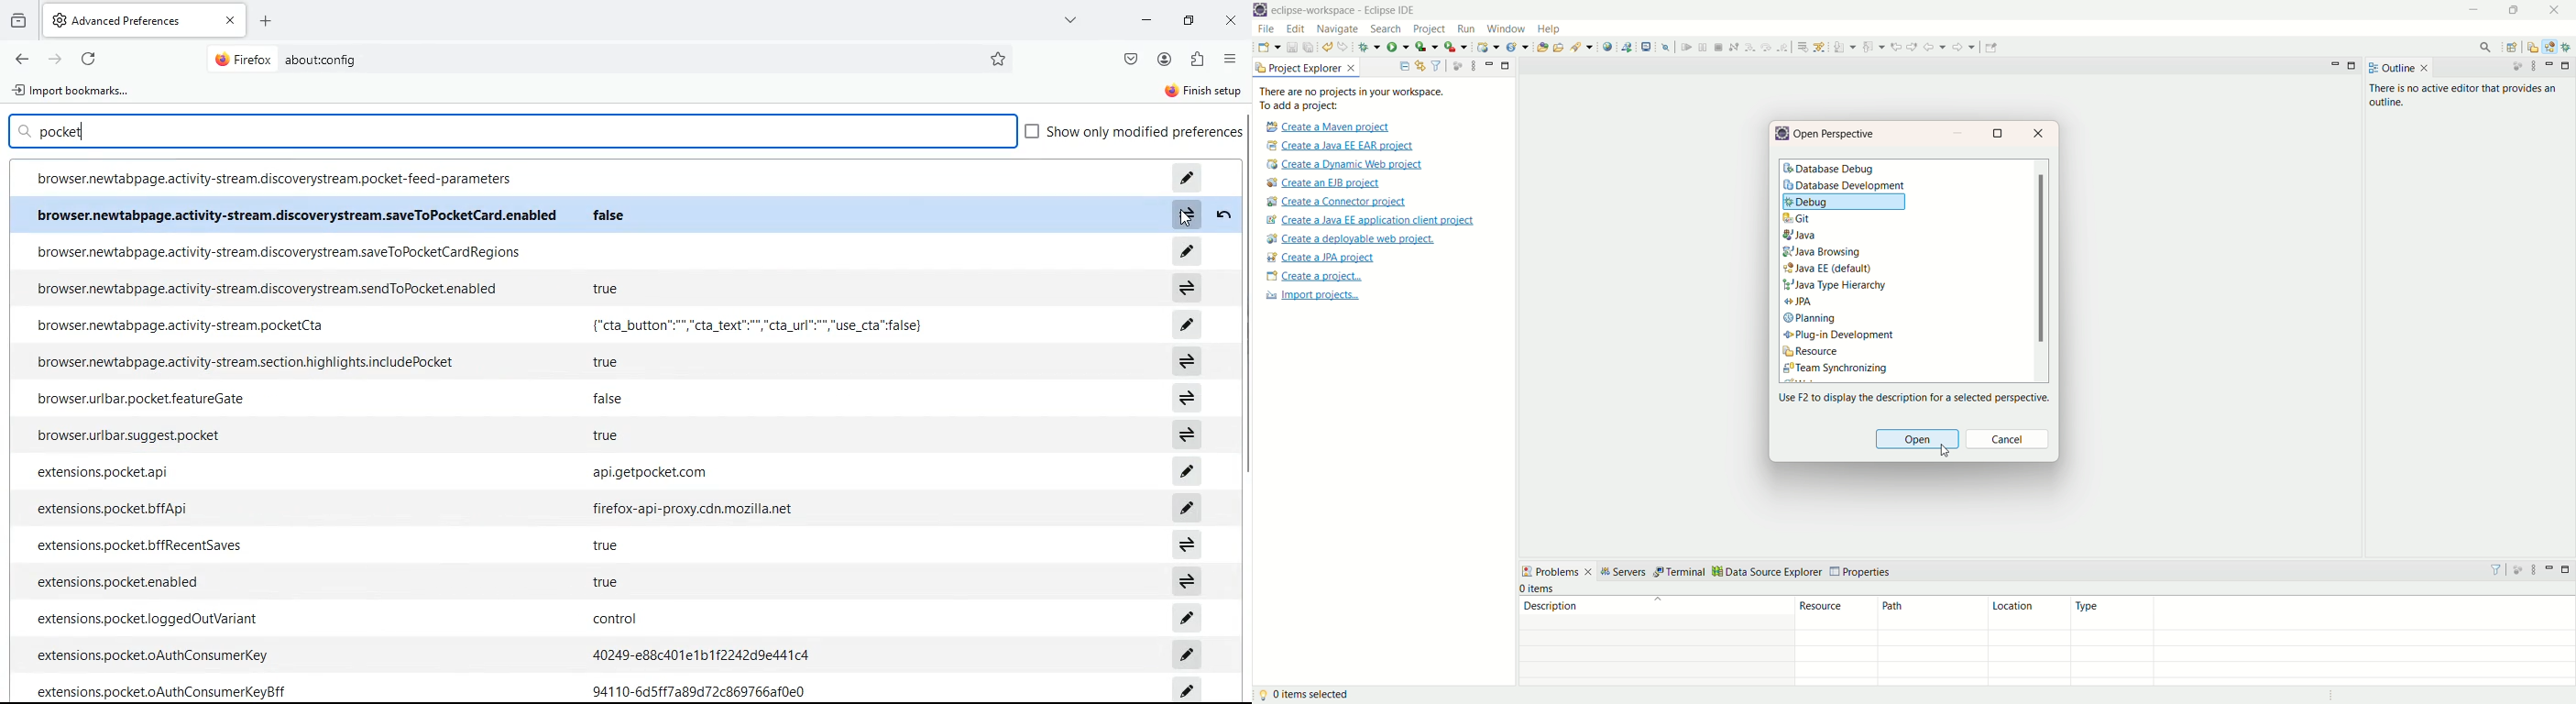 The width and height of the screenshot is (2576, 728). What do you see at coordinates (1267, 47) in the screenshot?
I see `new` at bounding box center [1267, 47].